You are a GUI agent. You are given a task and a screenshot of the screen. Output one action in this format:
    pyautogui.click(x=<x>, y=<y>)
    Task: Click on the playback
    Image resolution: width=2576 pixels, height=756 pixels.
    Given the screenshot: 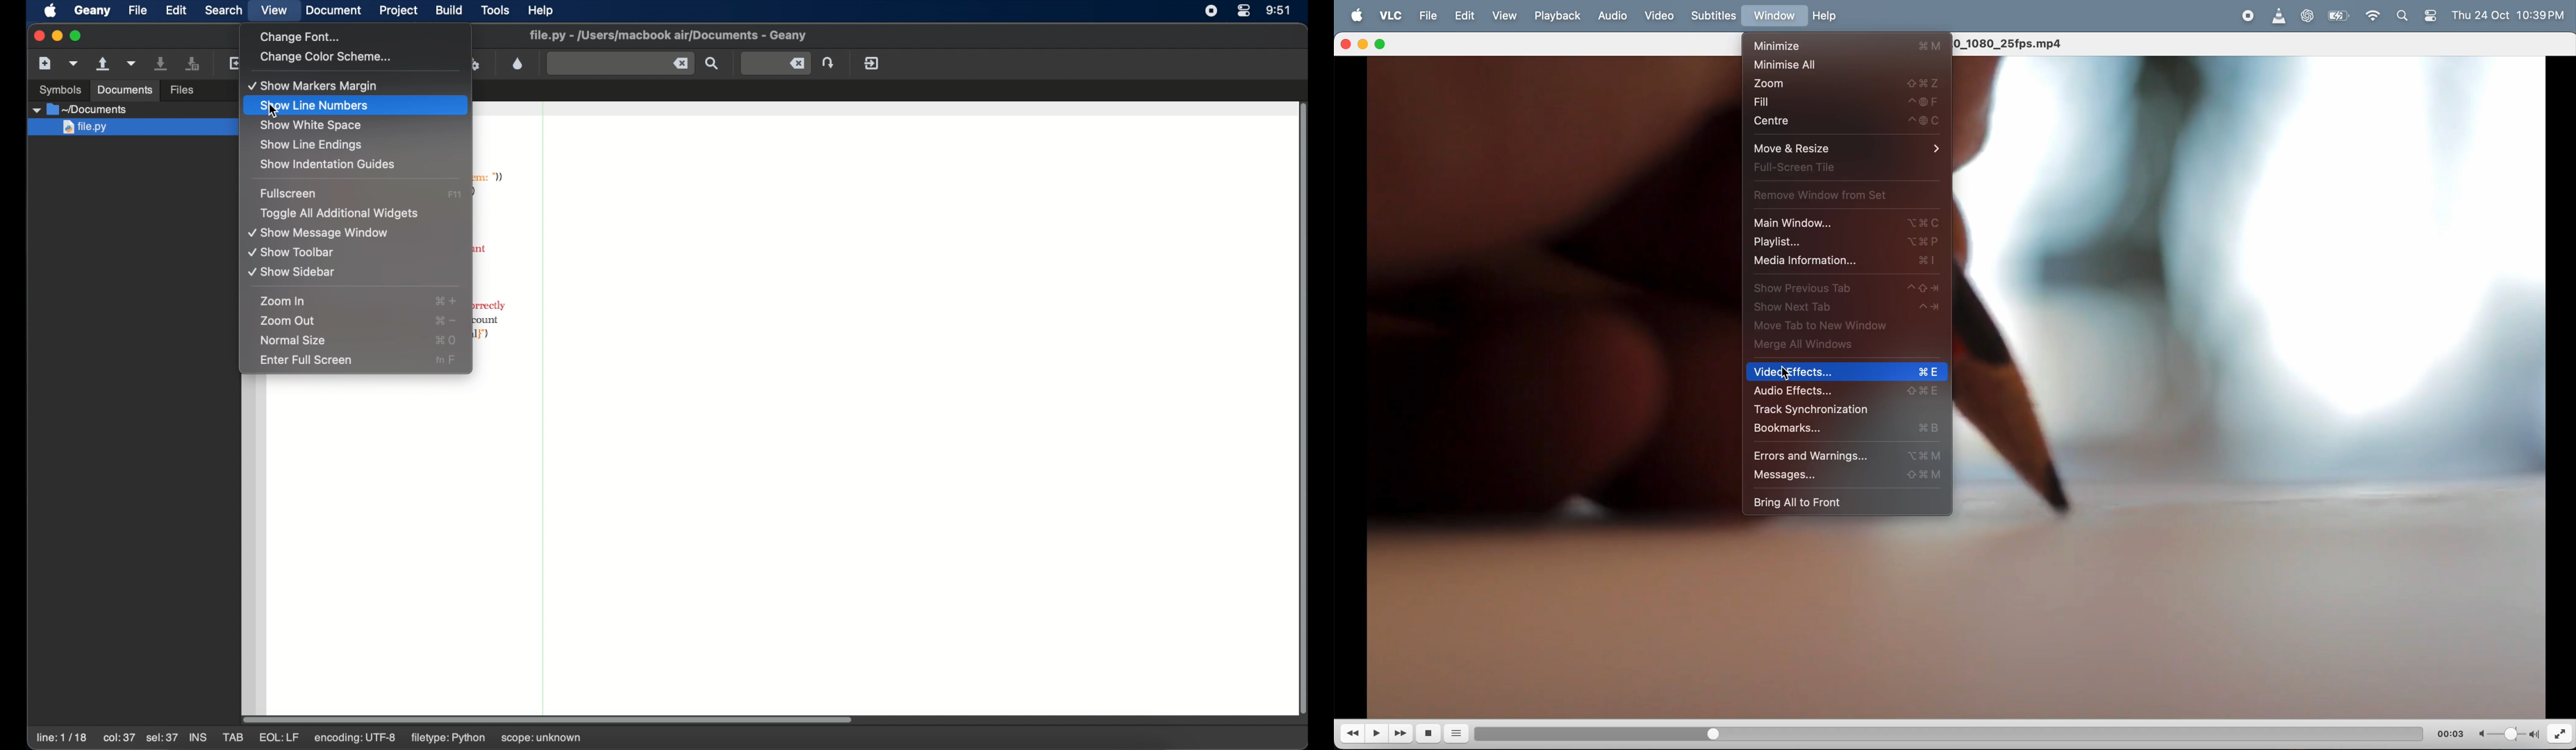 What is the action you would take?
    pyautogui.click(x=1559, y=15)
    